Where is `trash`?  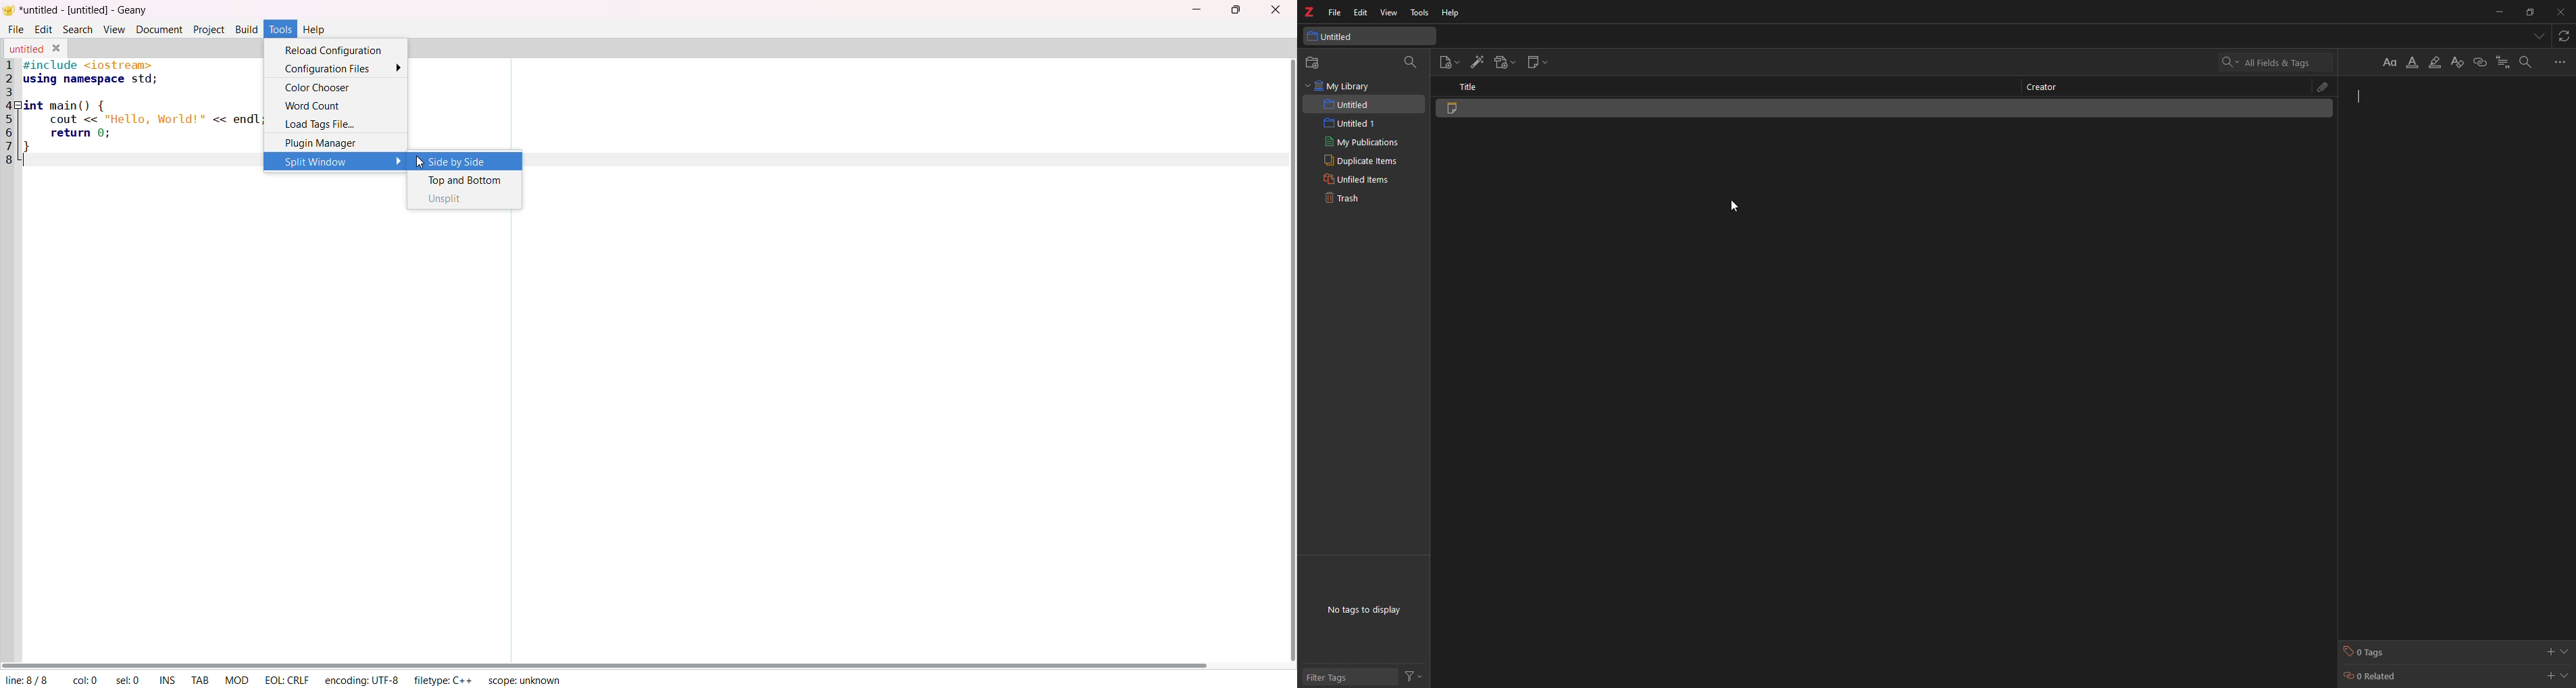
trash is located at coordinates (1346, 199).